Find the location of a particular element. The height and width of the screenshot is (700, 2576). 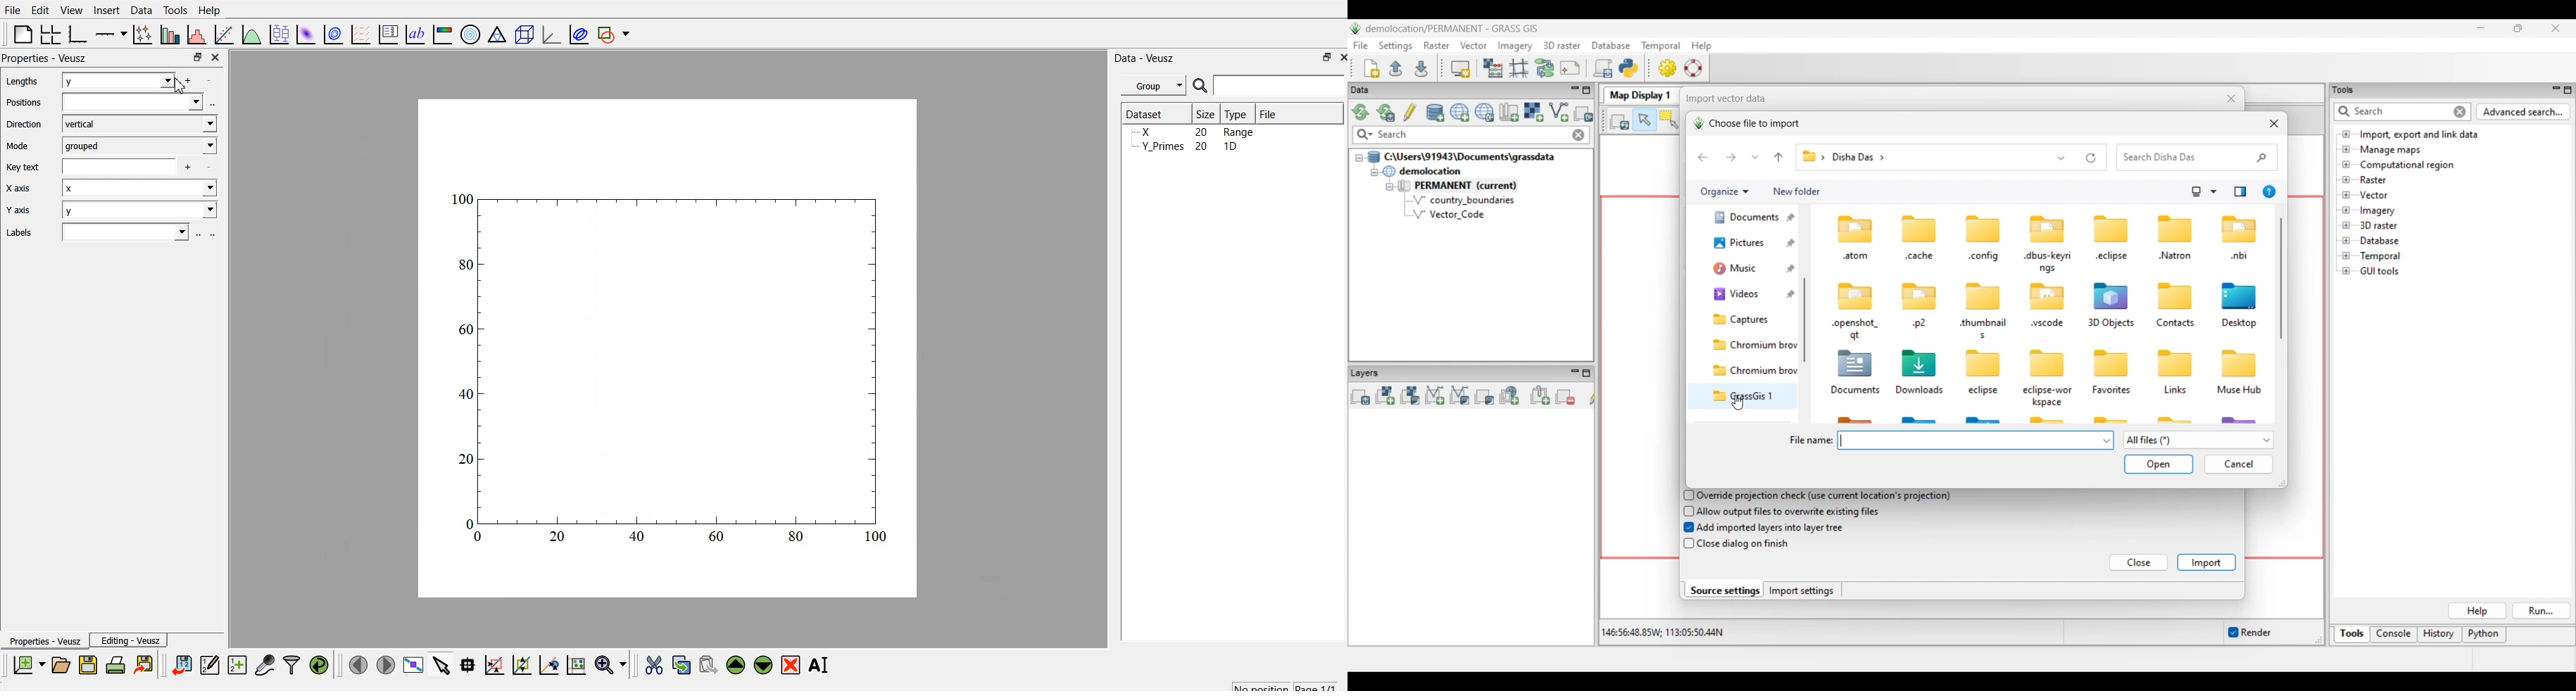

Cartographic composer is located at coordinates (1570, 68).